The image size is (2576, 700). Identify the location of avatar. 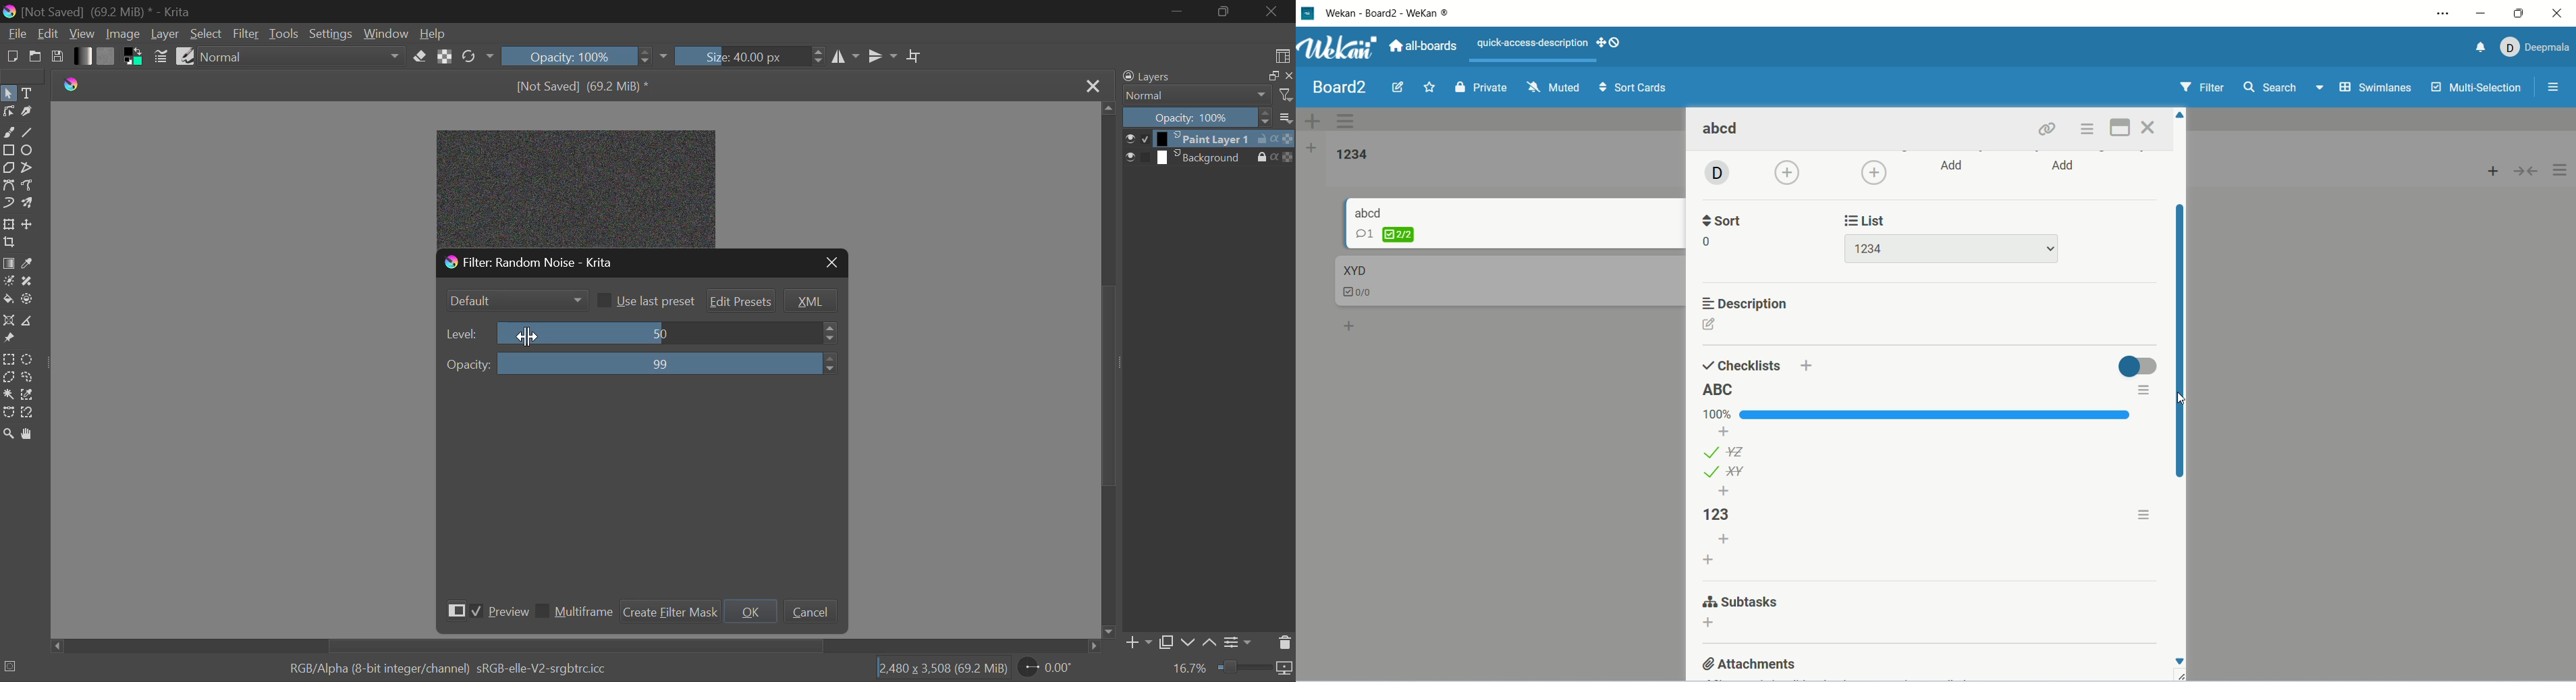
(1715, 174).